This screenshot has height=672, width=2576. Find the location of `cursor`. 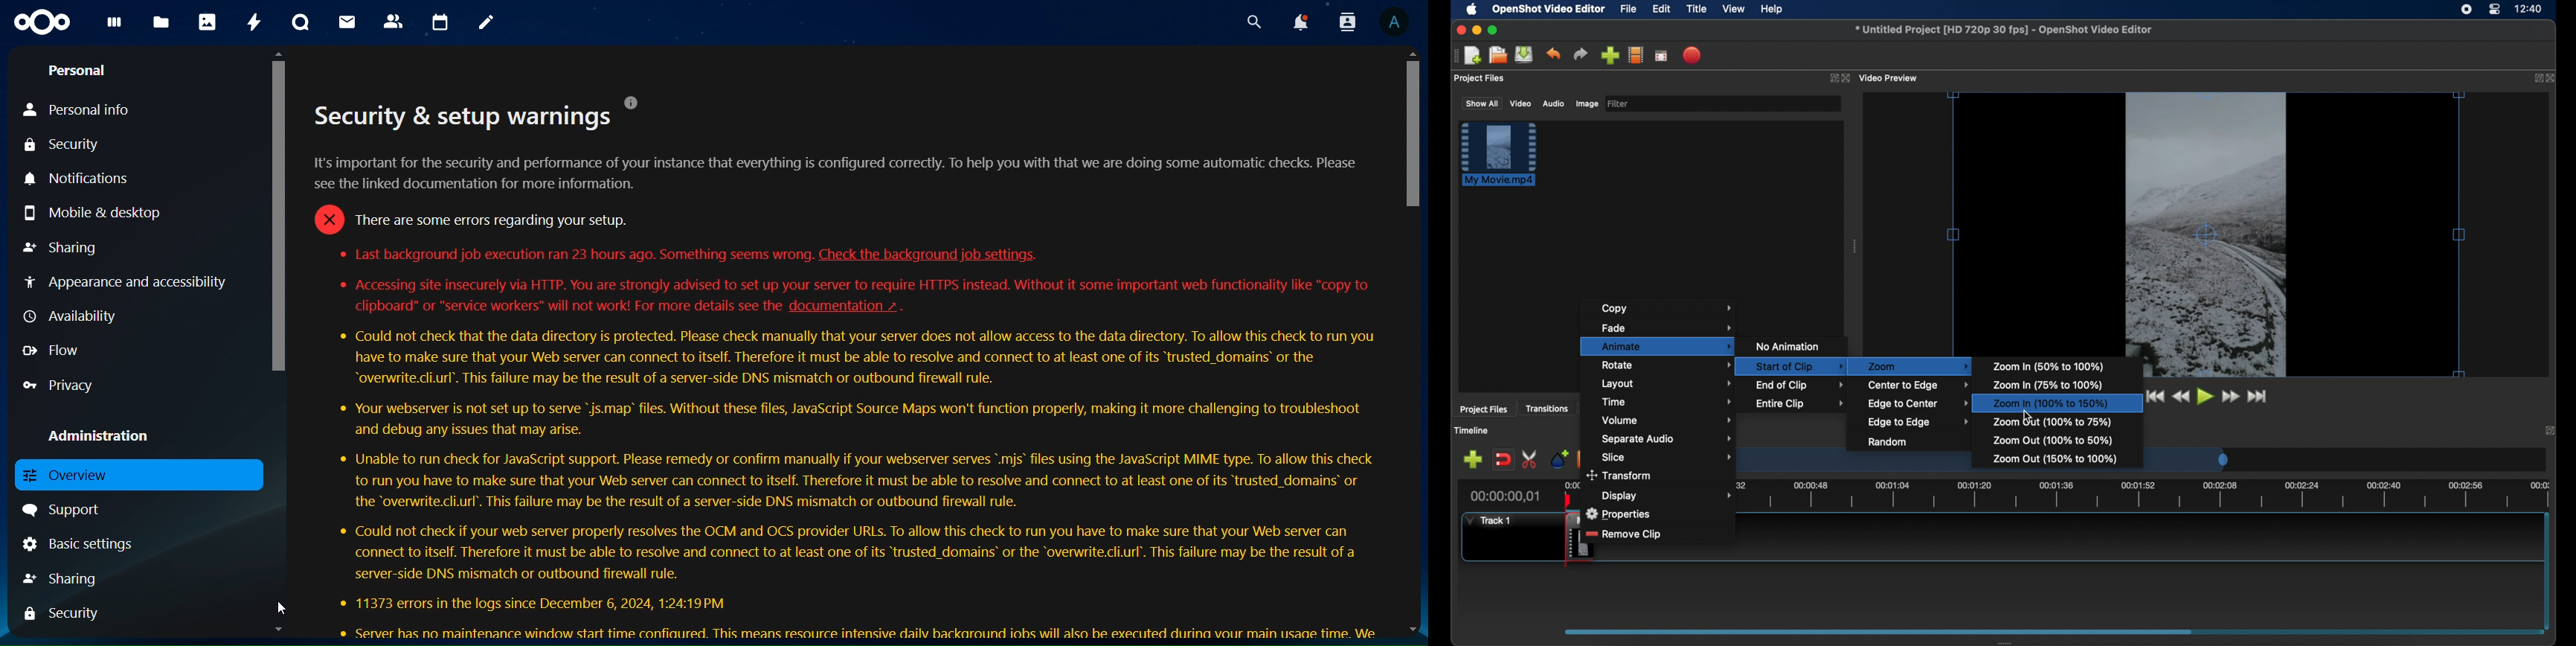

cursor is located at coordinates (2028, 415).